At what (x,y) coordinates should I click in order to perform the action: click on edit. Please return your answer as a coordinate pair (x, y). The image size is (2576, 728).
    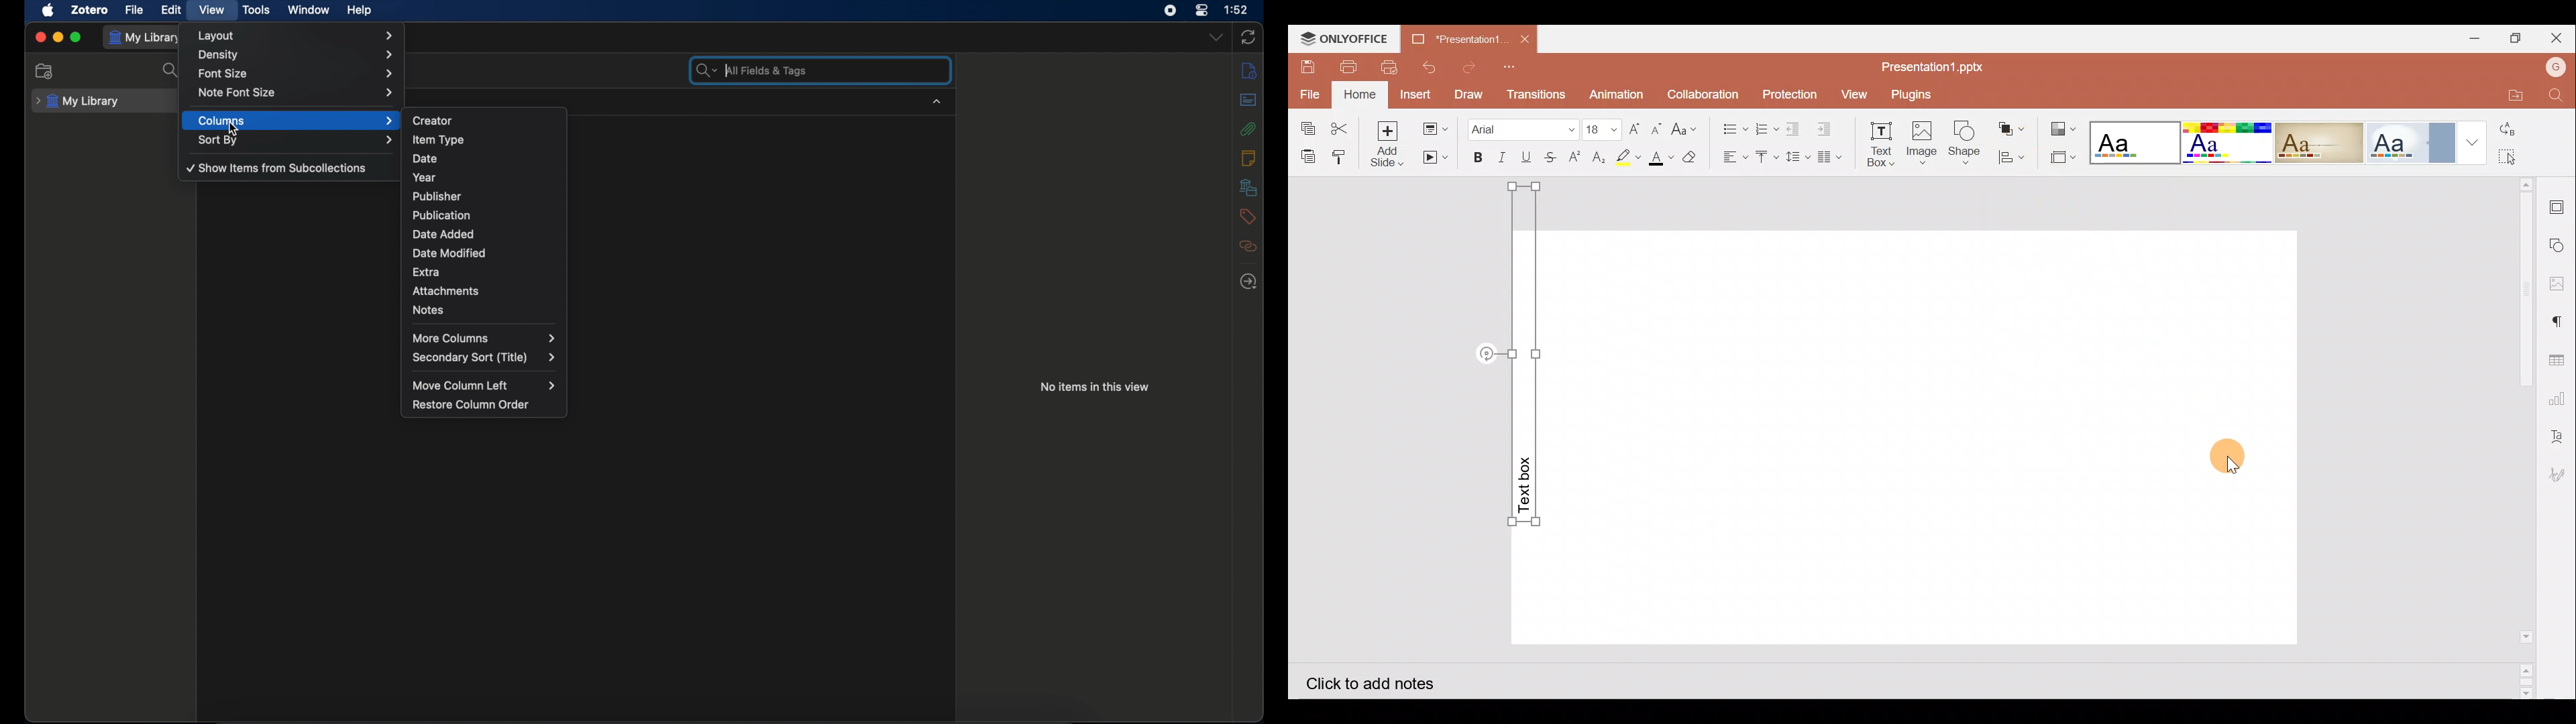
    Looking at the image, I should click on (173, 11).